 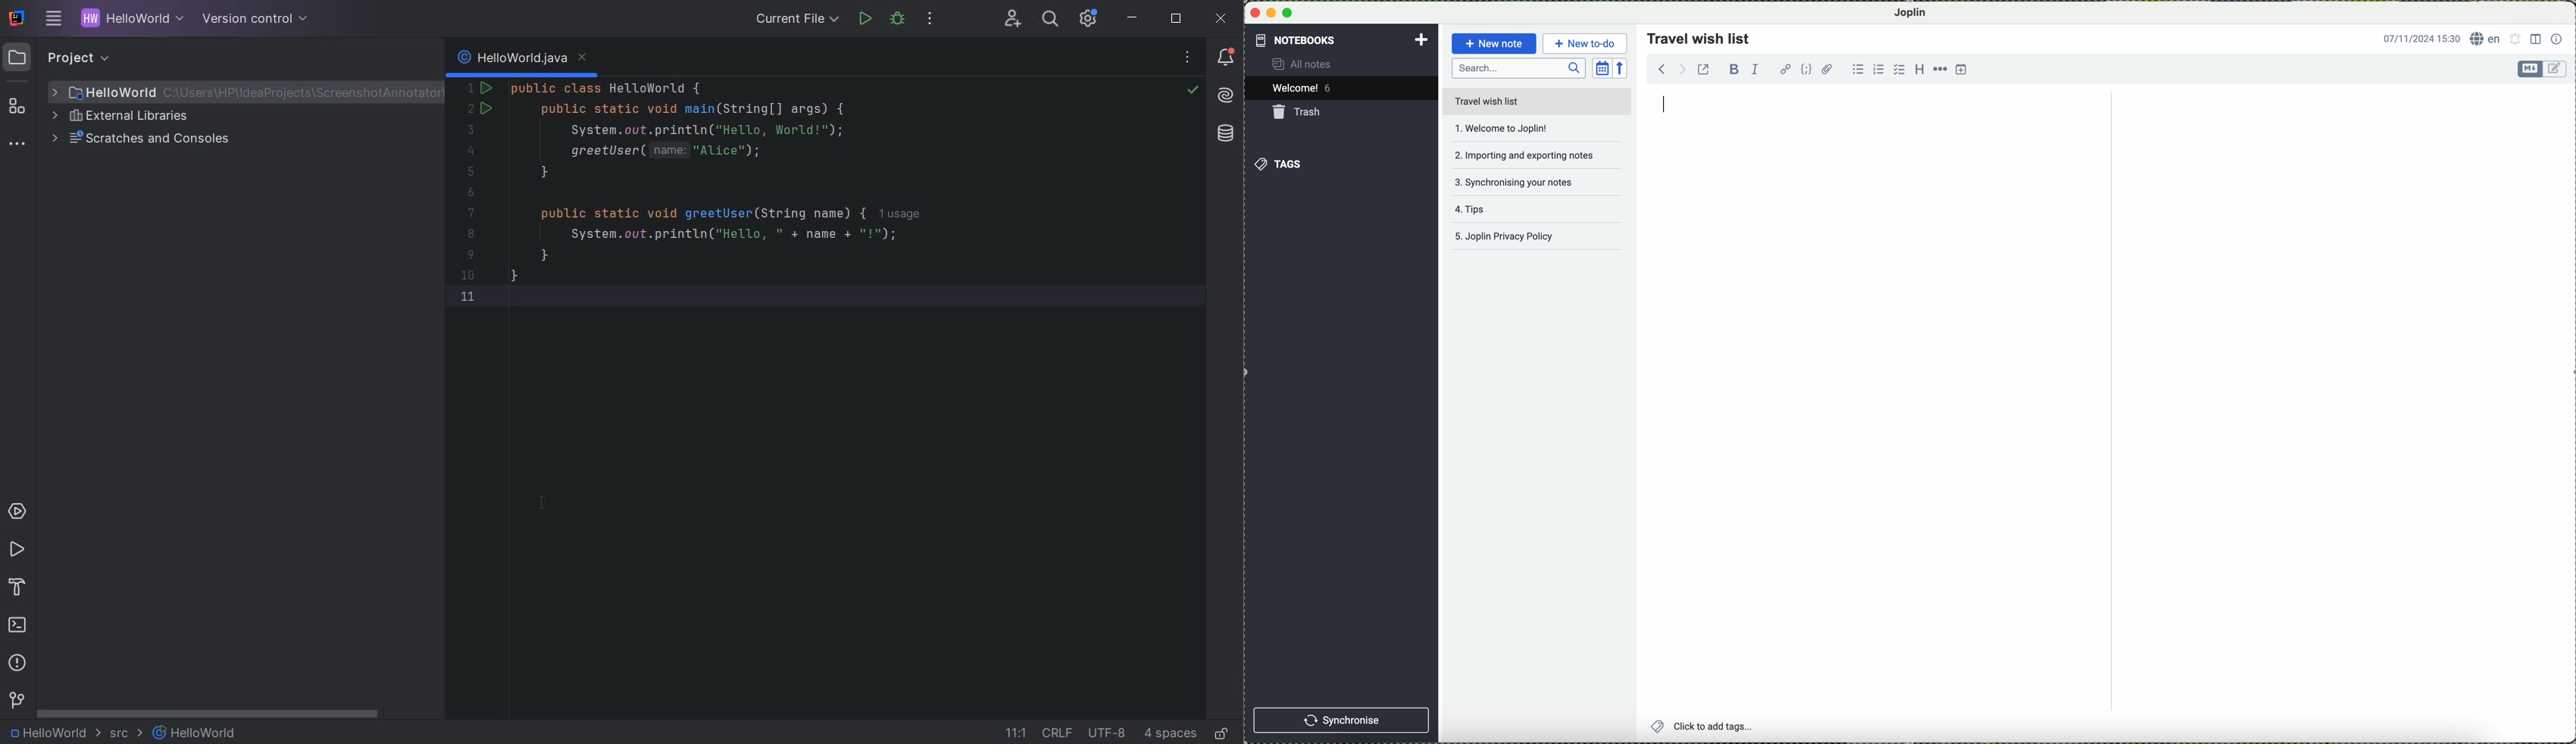 What do you see at coordinates (1226, 95) in the screenshot?
I see `AI Assistant` at bounding box center [1226, 95].